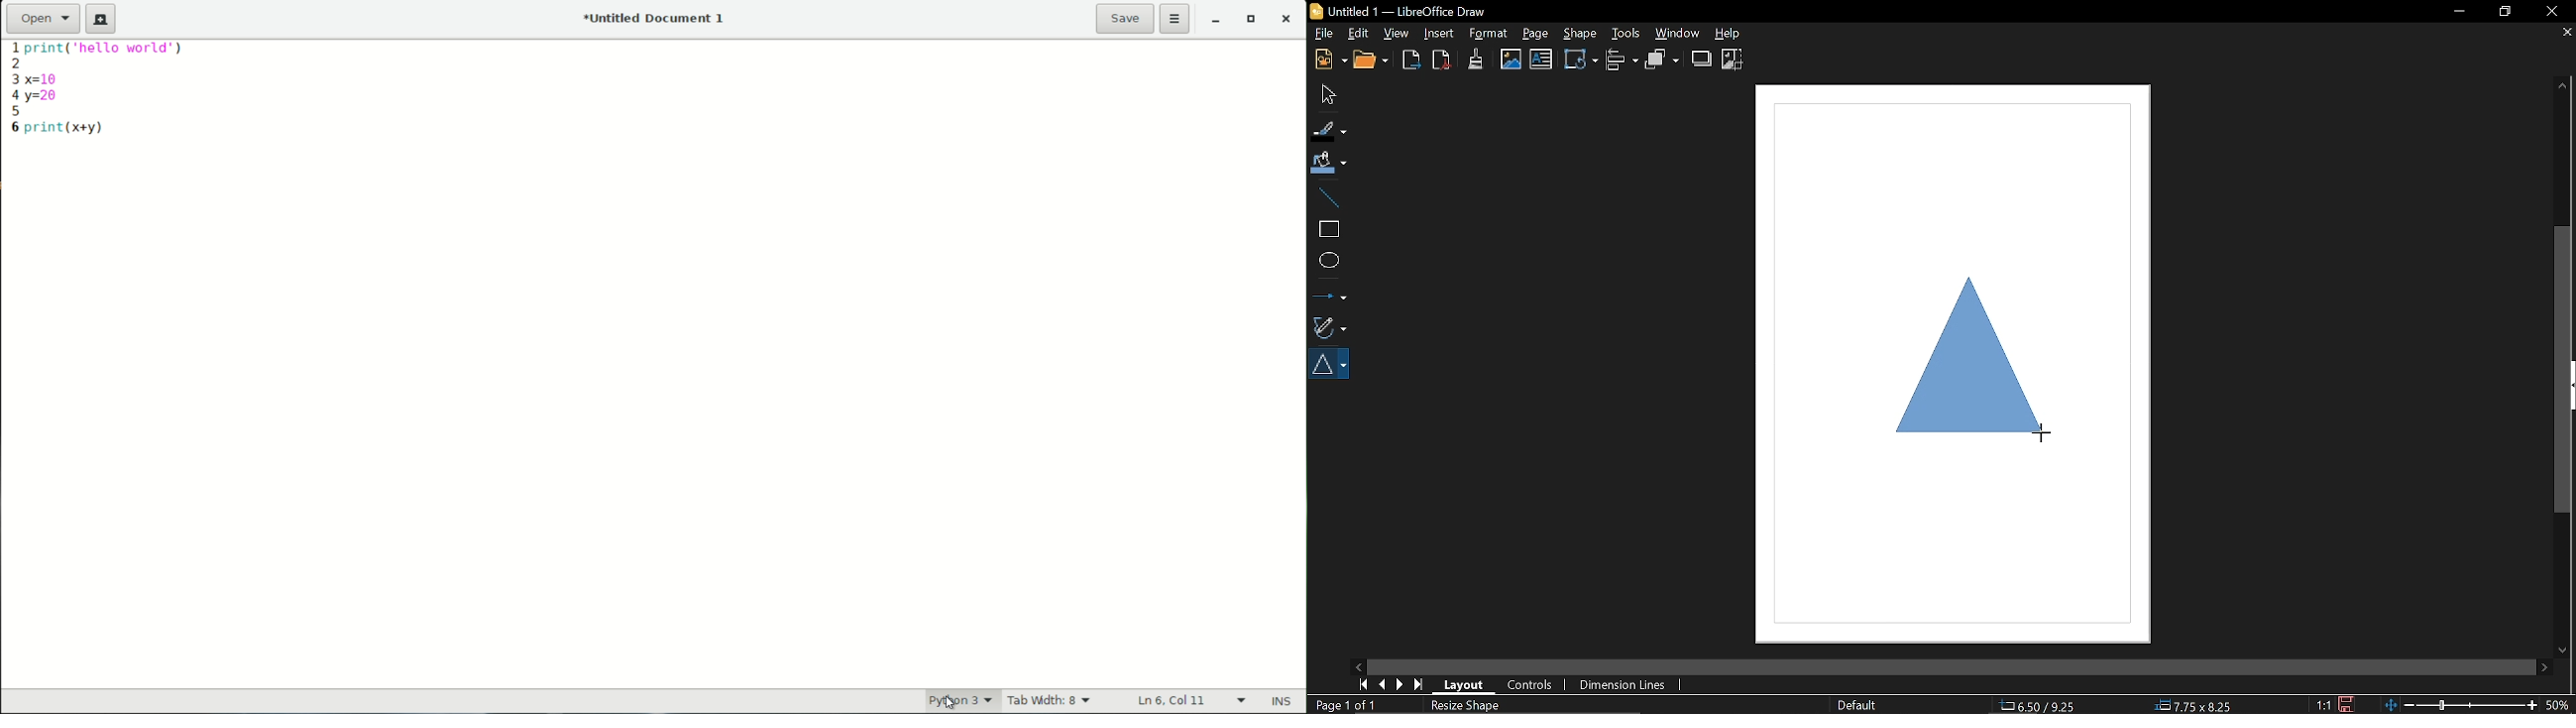 The width and height of the screenshot is (2576, 728). I want to click on Ellipse, so click(1327, 261).